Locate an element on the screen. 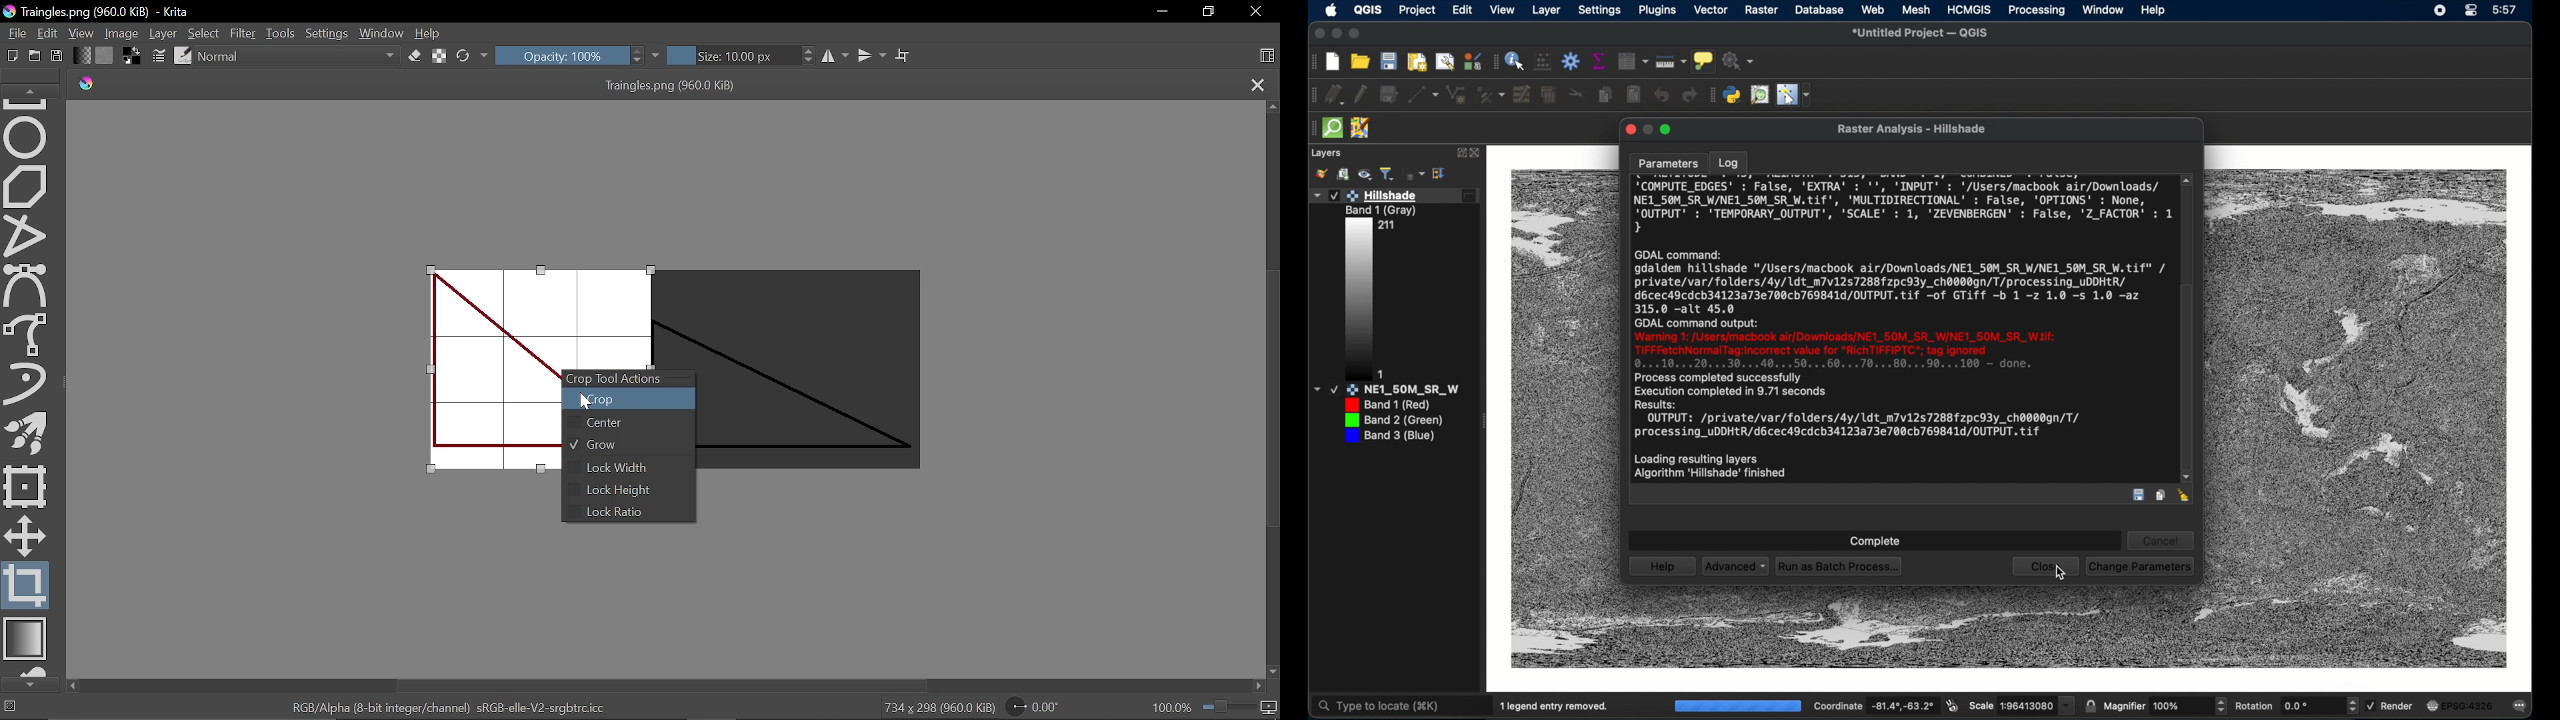 This screenshot has width=2576, height=728. drag handle is located at coordinates (1711, 95).